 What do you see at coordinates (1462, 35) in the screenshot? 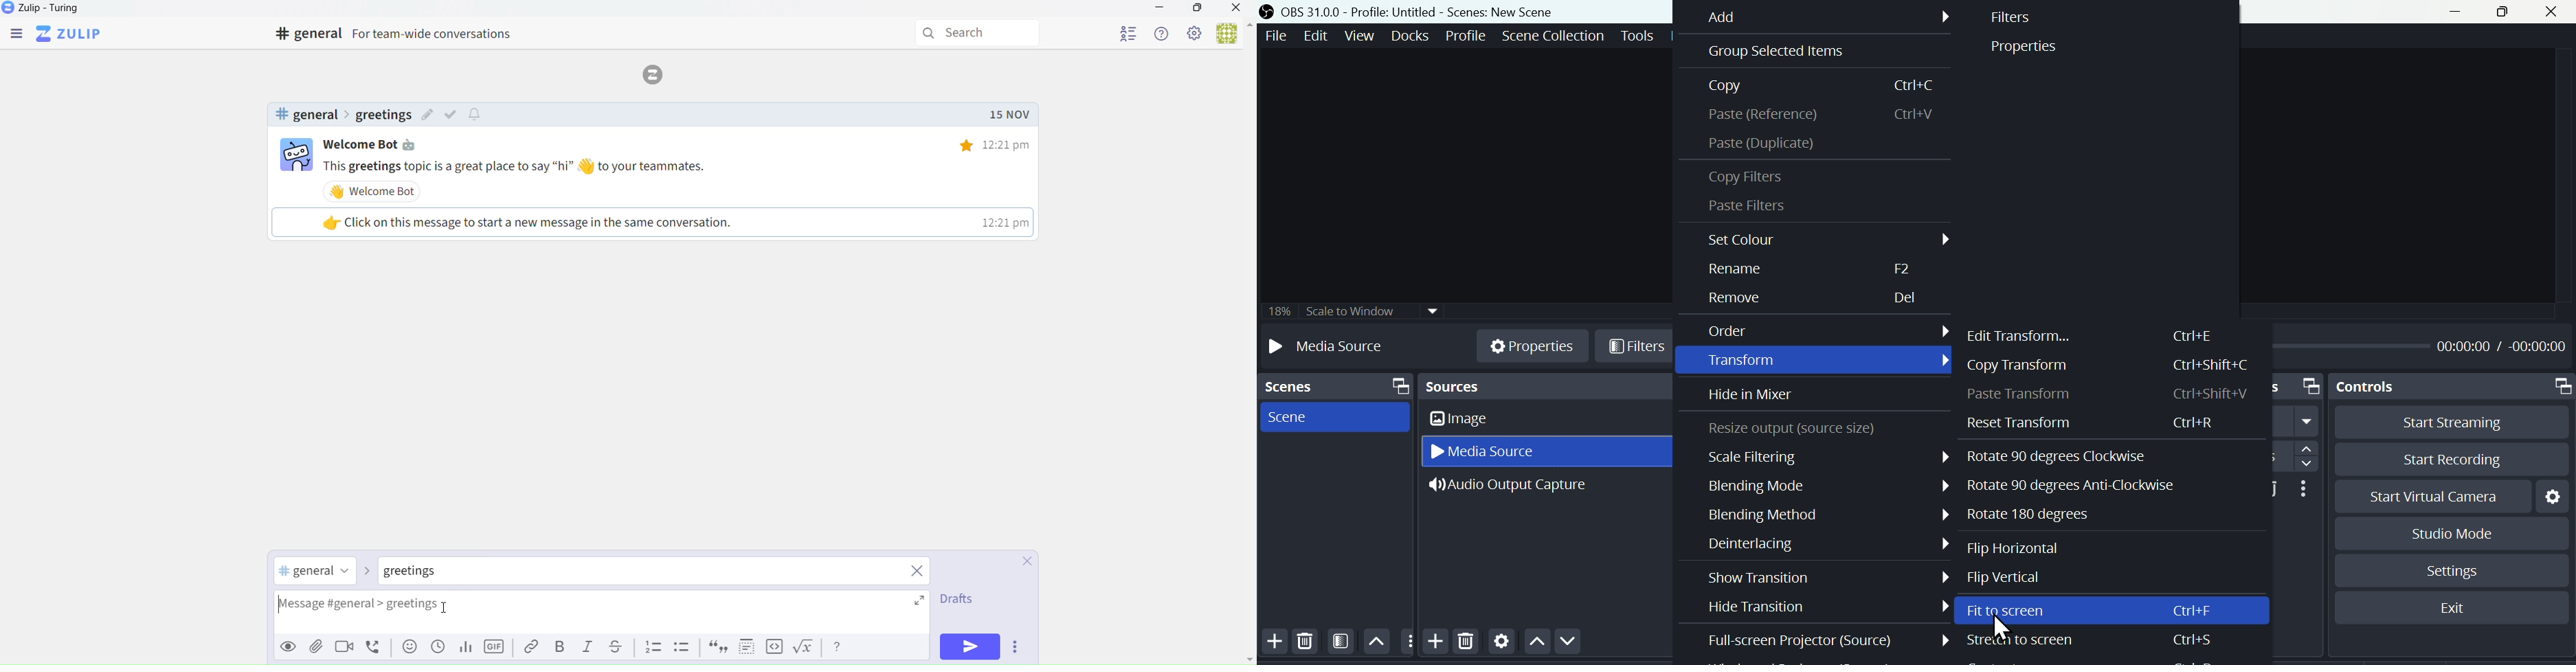
I see `Profile` at bounding box center [1462, 35].